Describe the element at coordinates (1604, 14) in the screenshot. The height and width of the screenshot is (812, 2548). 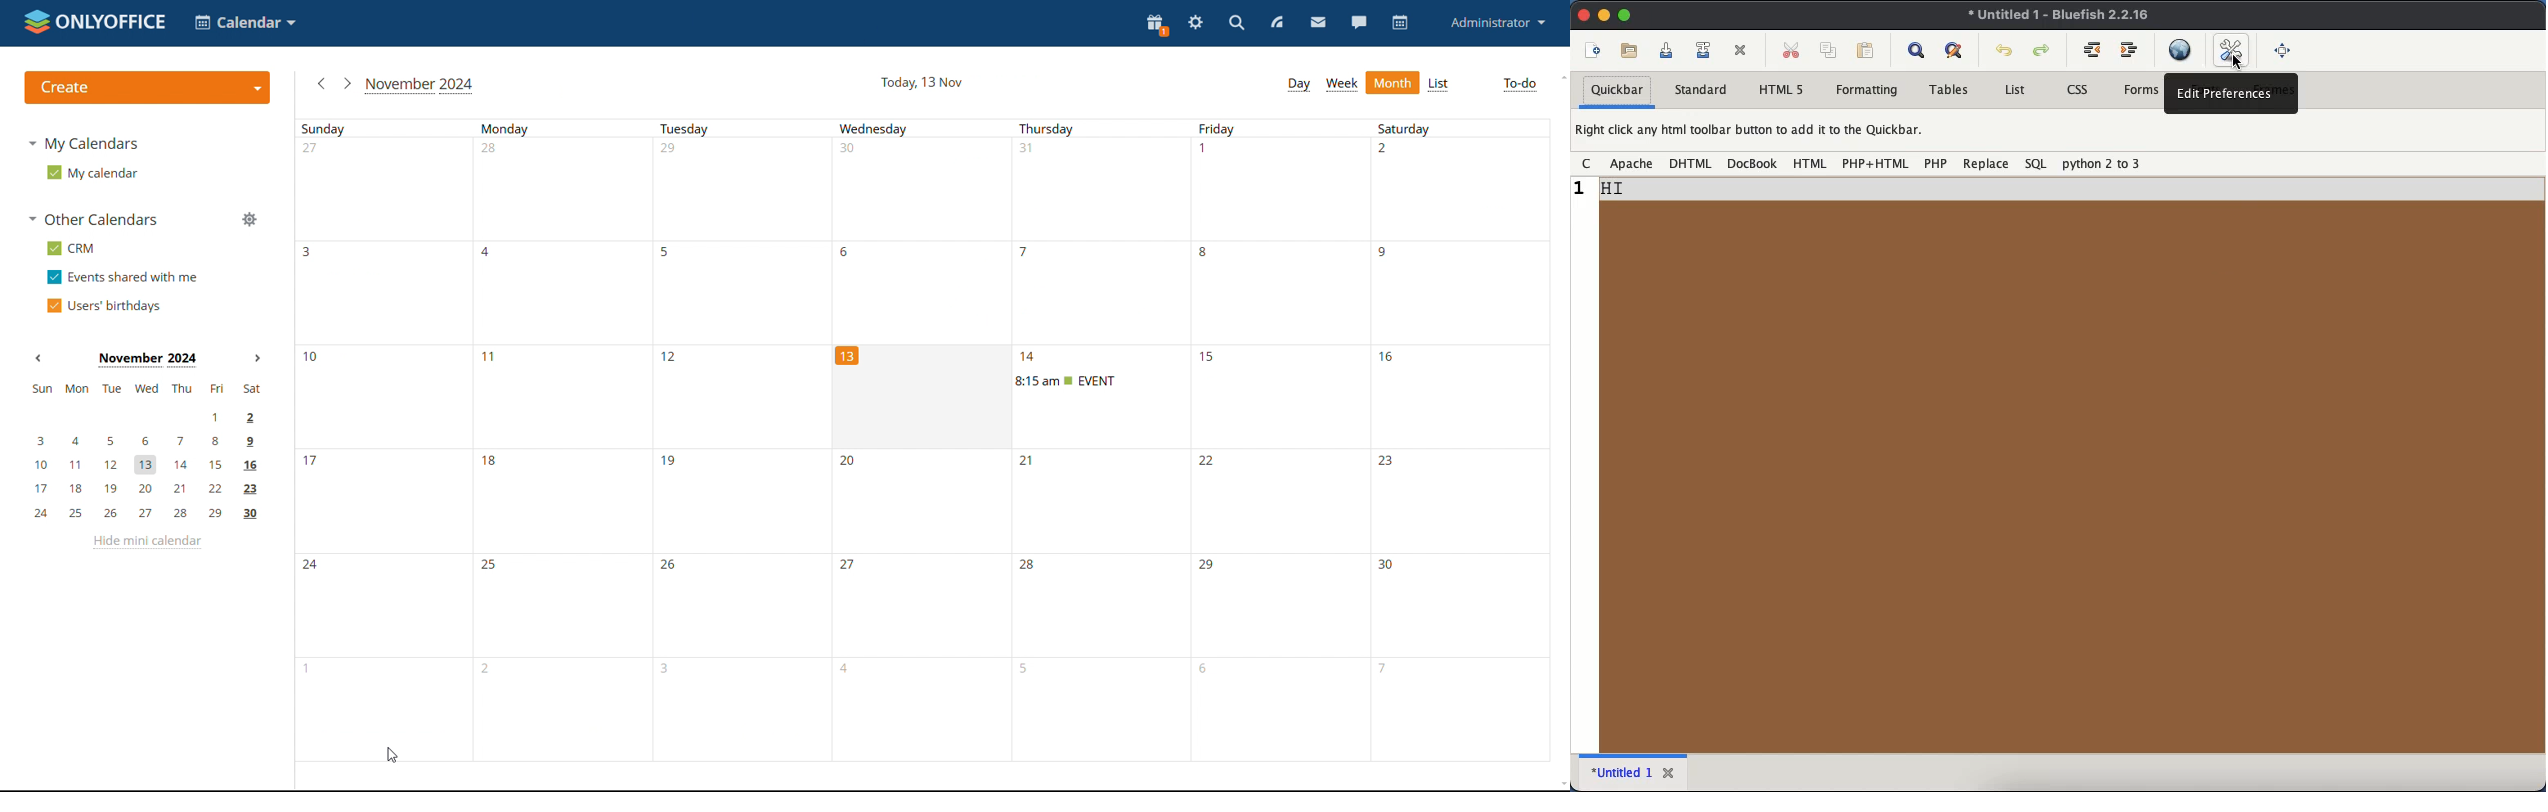
I see `minimize` at that location.